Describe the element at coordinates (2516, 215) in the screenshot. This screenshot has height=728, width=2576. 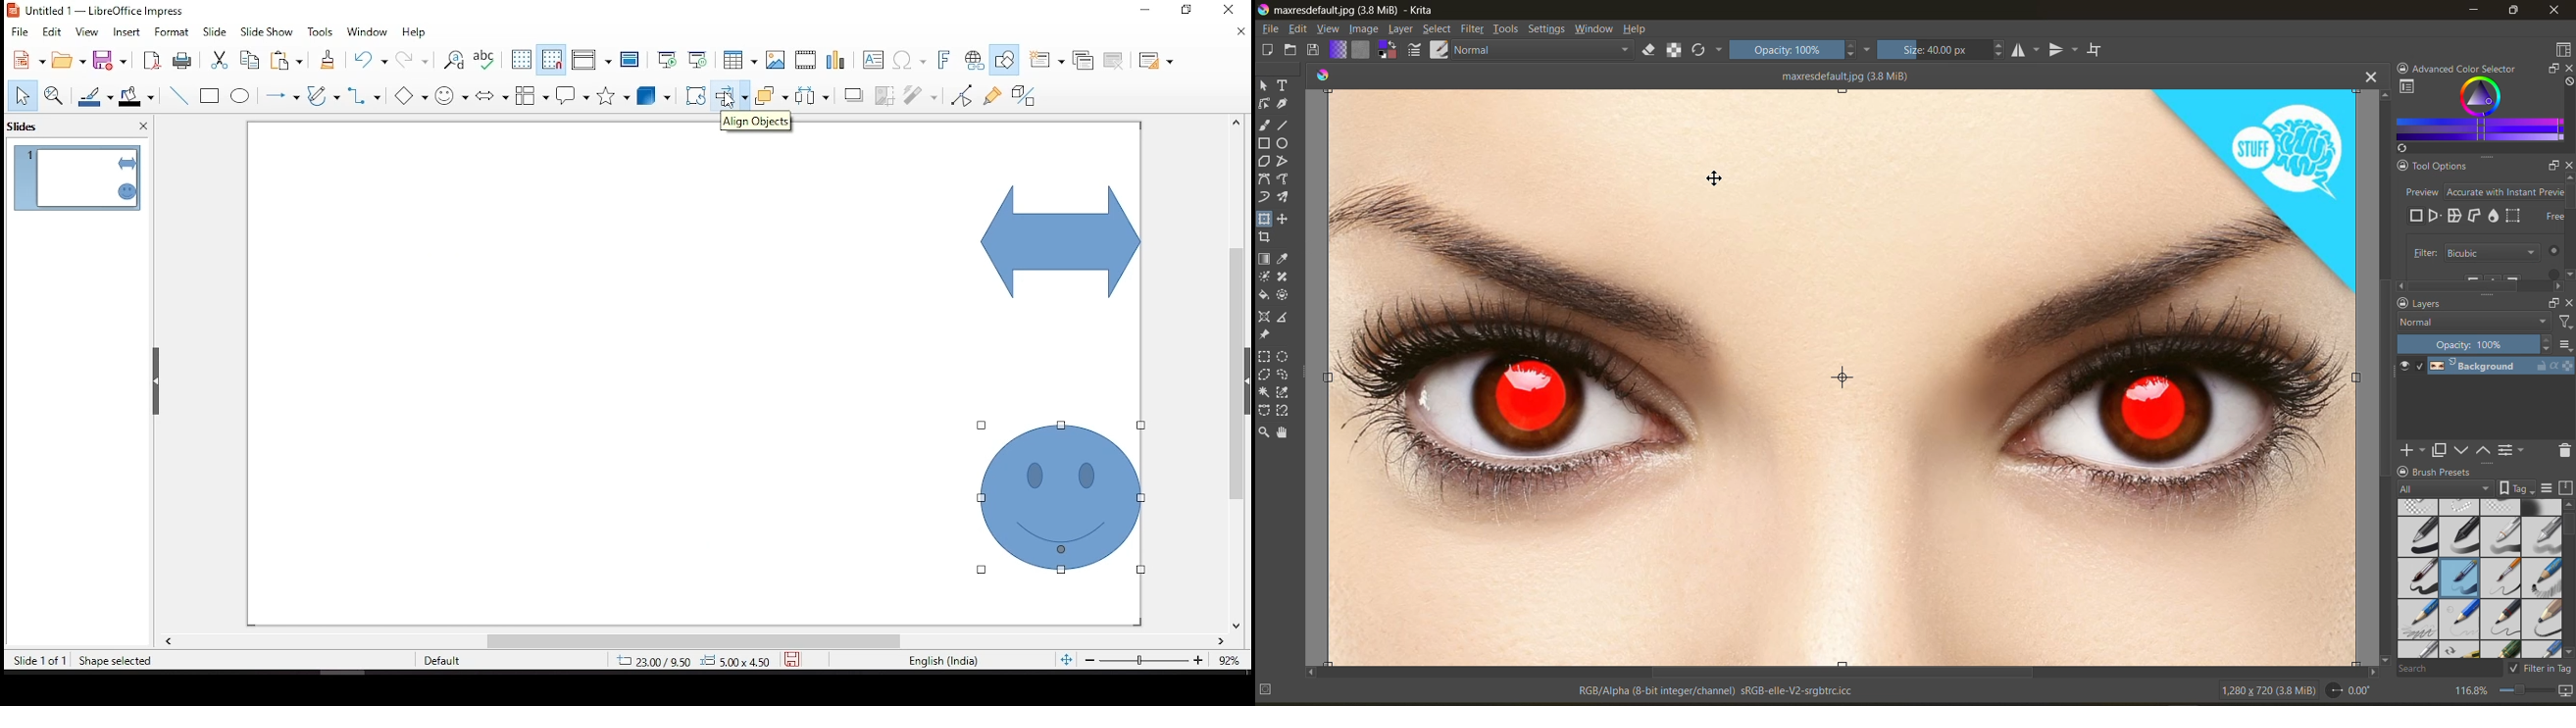
I see `mesh` at that location.